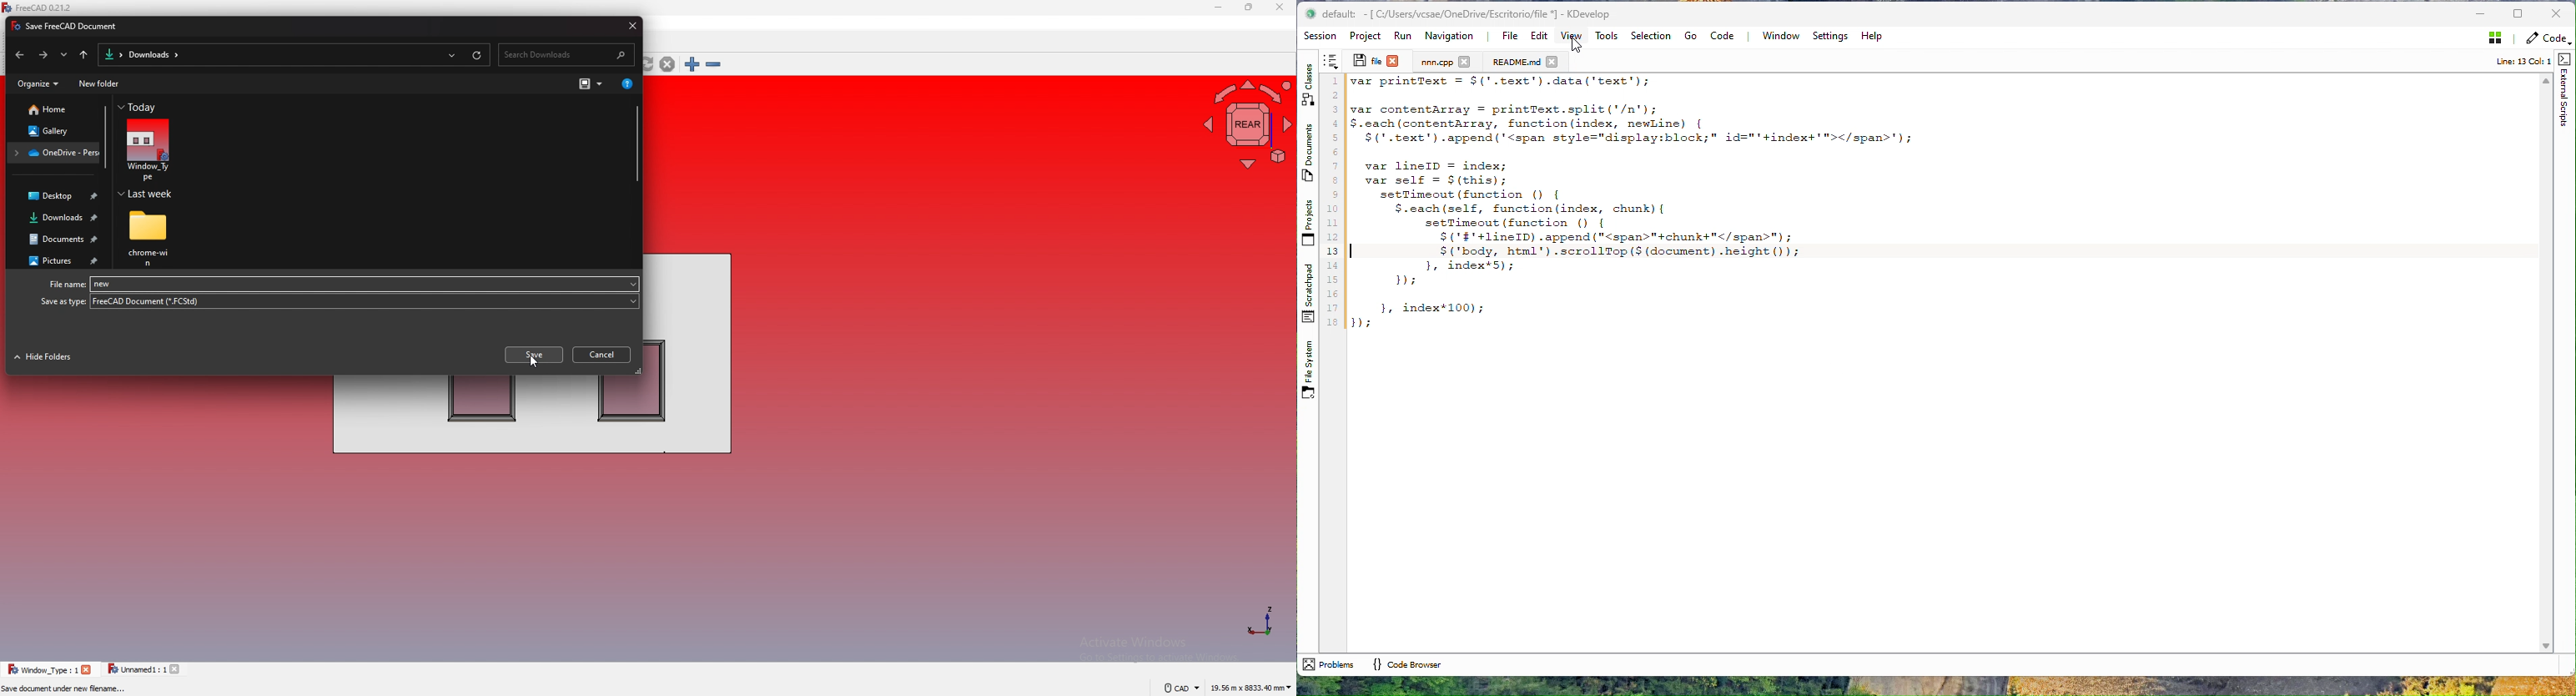  What do you see at coordinates (1177, 687) in the screenshot?
I see `CAD` at bounding box center [1177, 687].